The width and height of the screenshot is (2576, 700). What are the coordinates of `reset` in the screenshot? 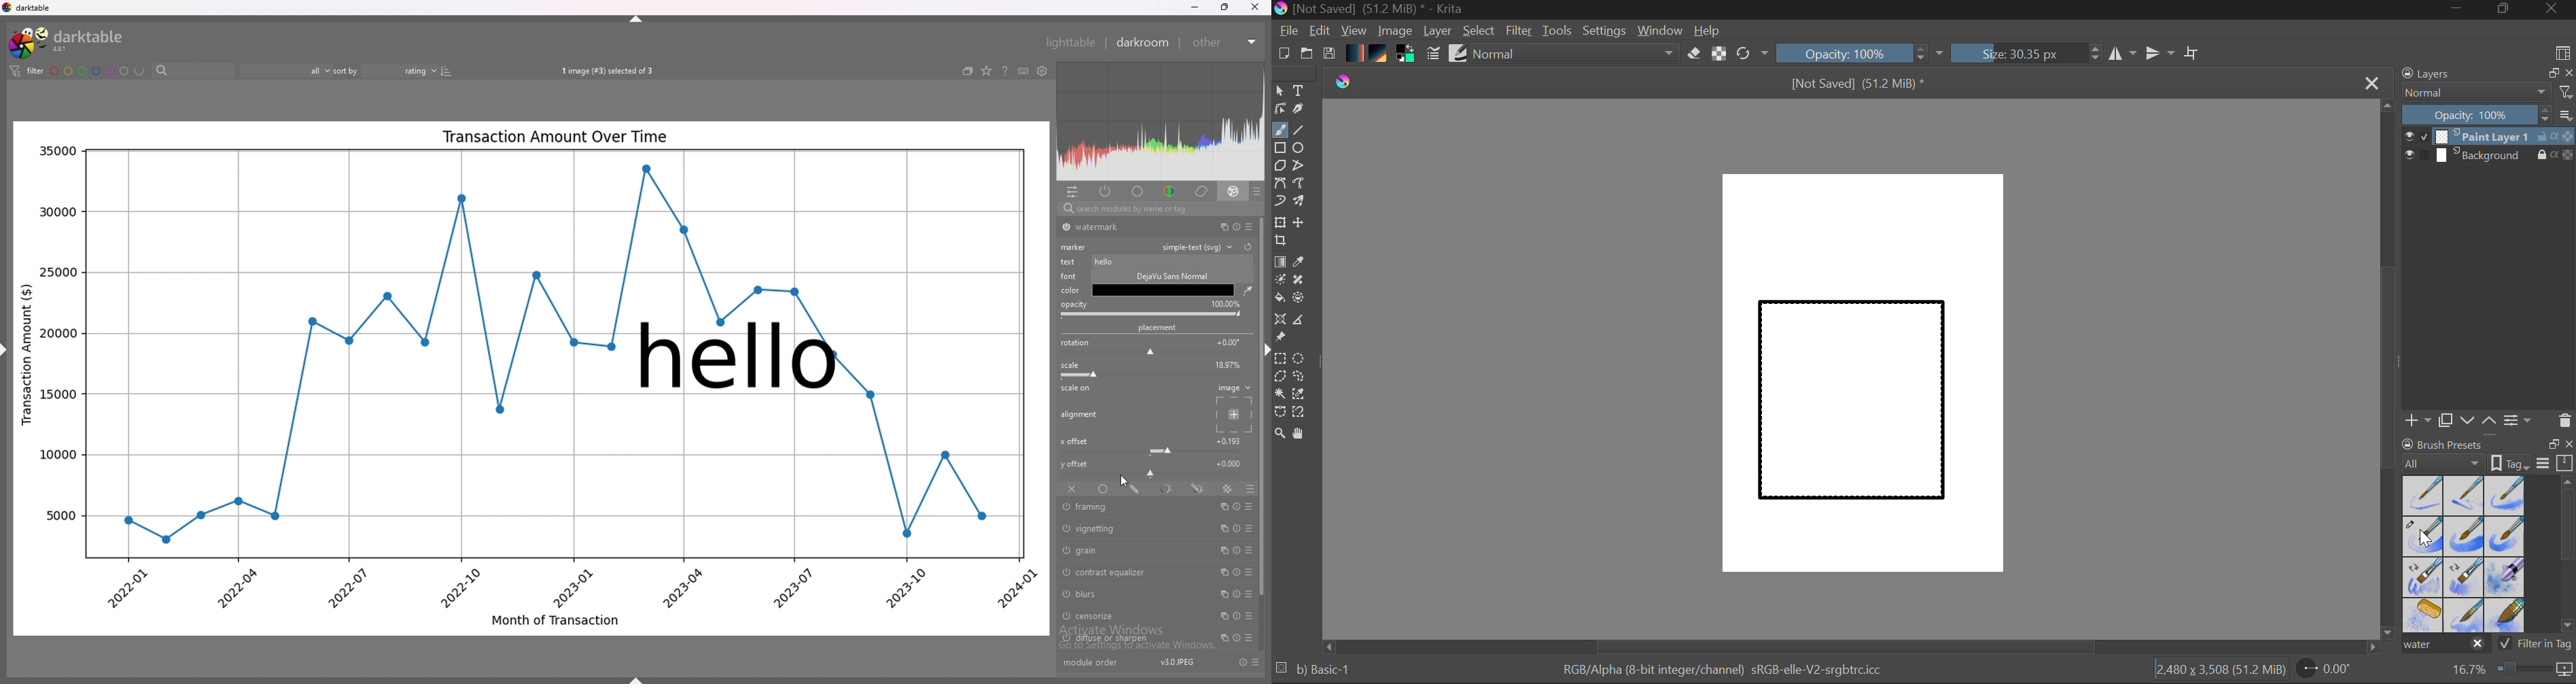 It's located at (1237, 616).